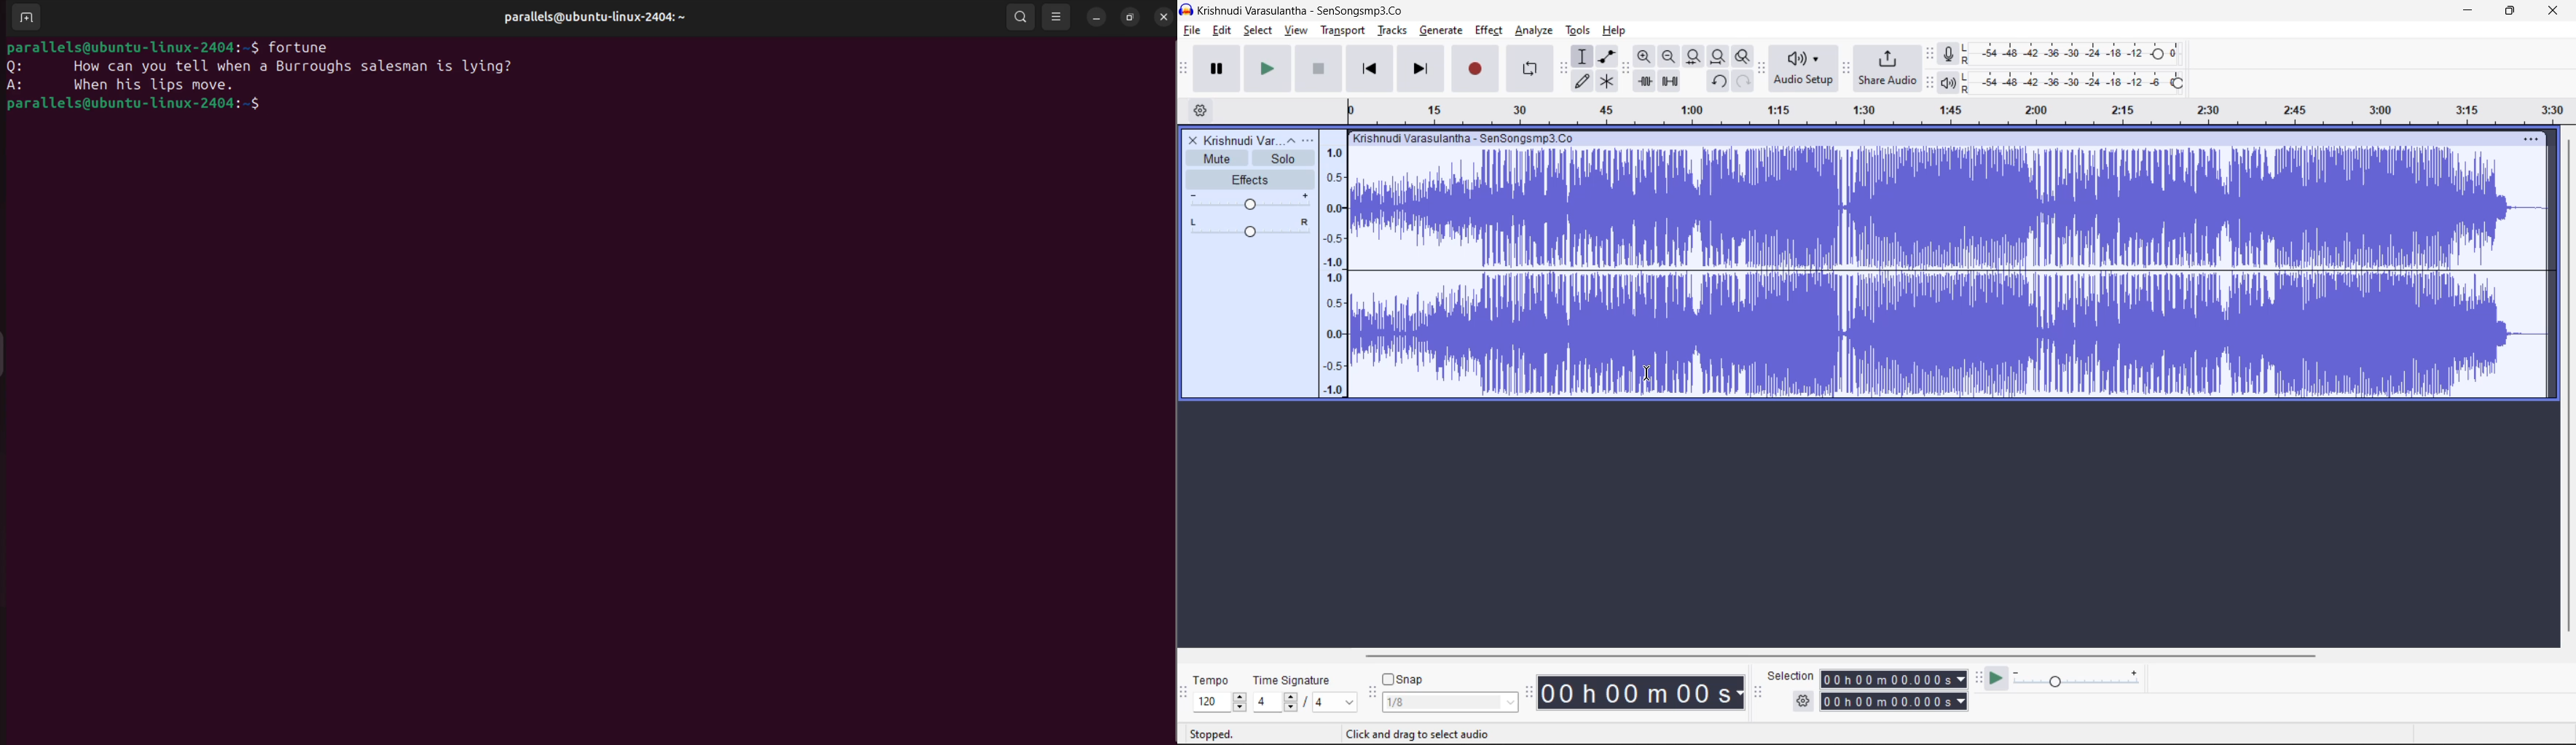 This screenshot has width=2576, height=756. What do you see at coordinates (1370, 68) in the screenshot?
I see `skip to start` at bounding box center [1370, 68].